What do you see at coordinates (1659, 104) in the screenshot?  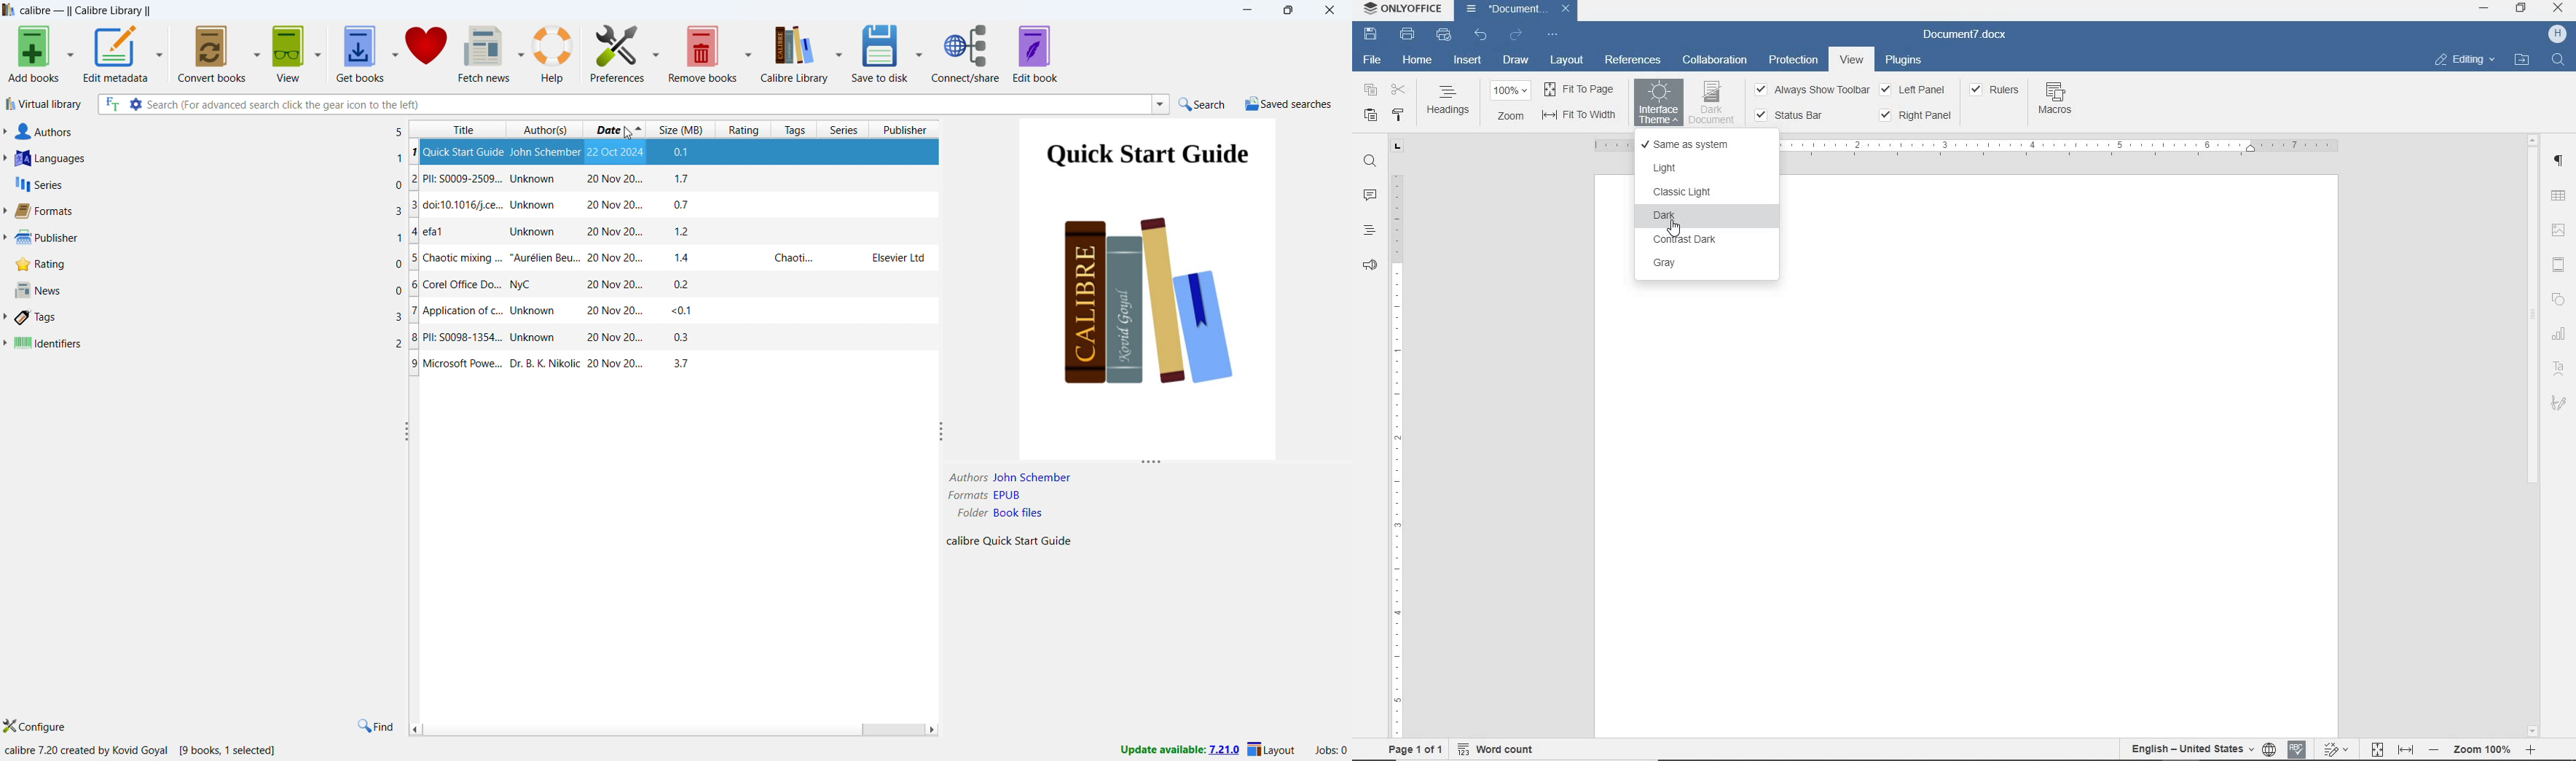 I see `Selecting INTERFACE THEME` at bounding box center [1659, 104].